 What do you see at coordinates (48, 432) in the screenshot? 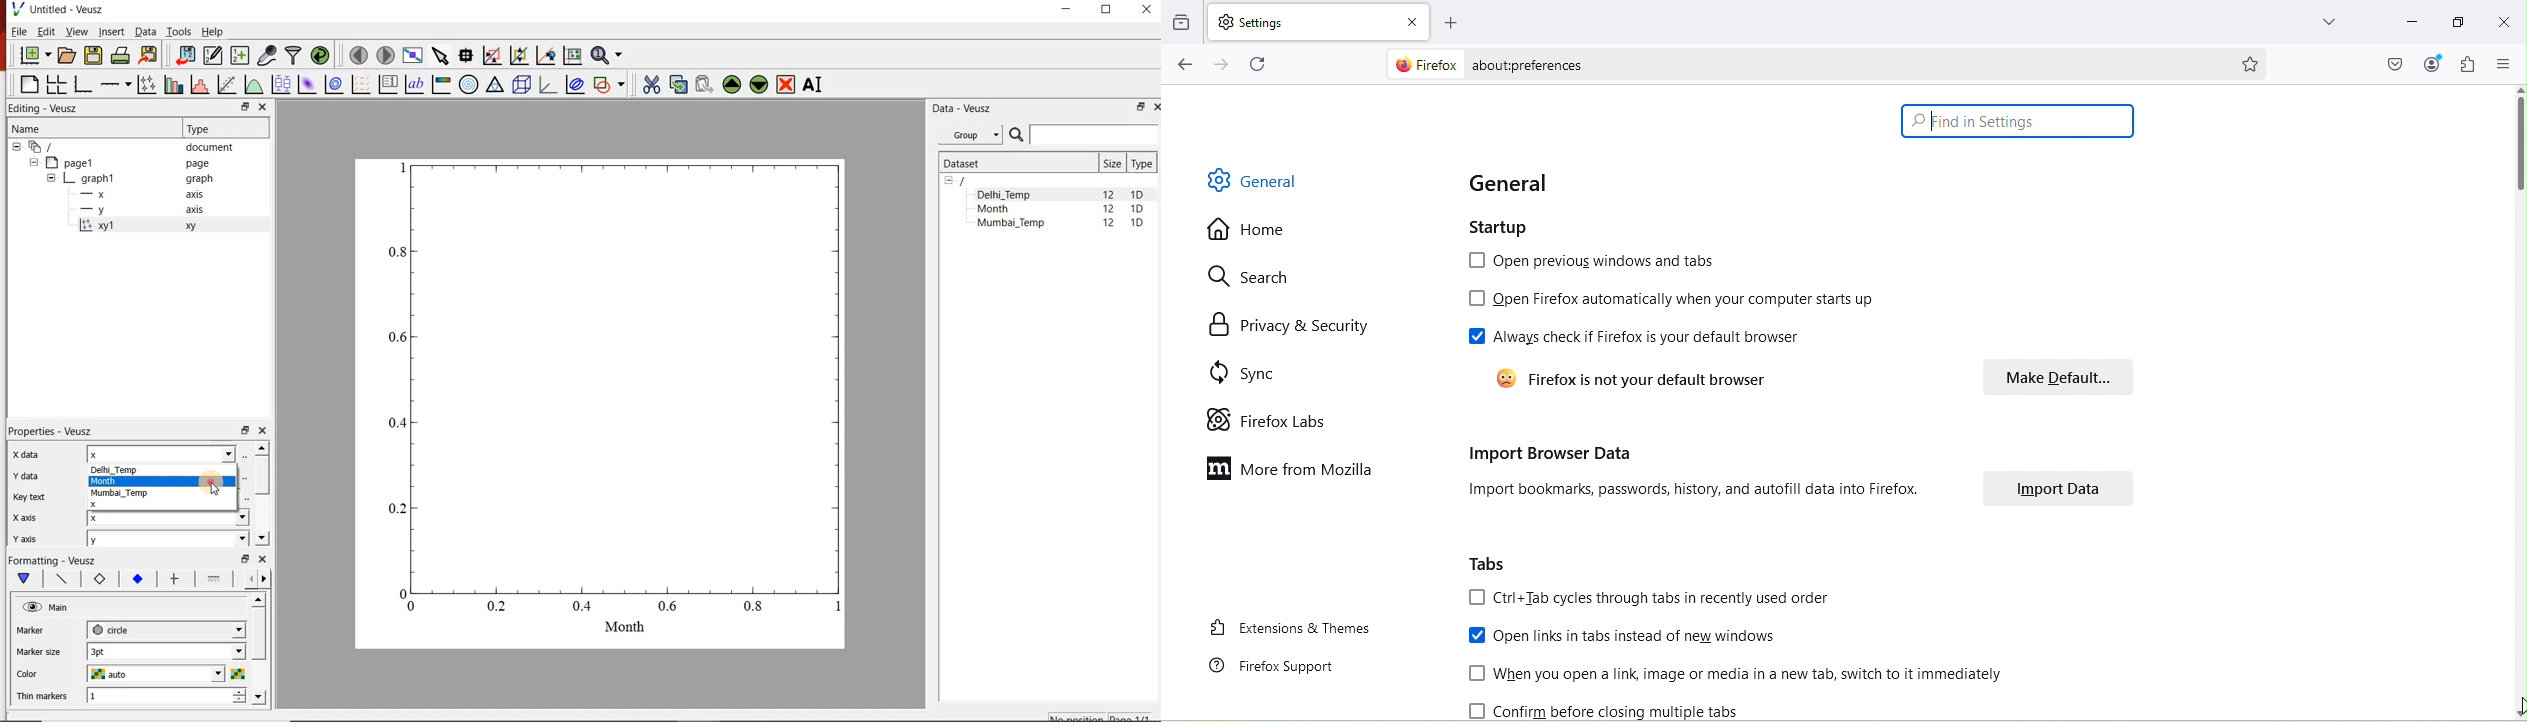
I see `Properties - Veusz` at bounding box center [48, 432].